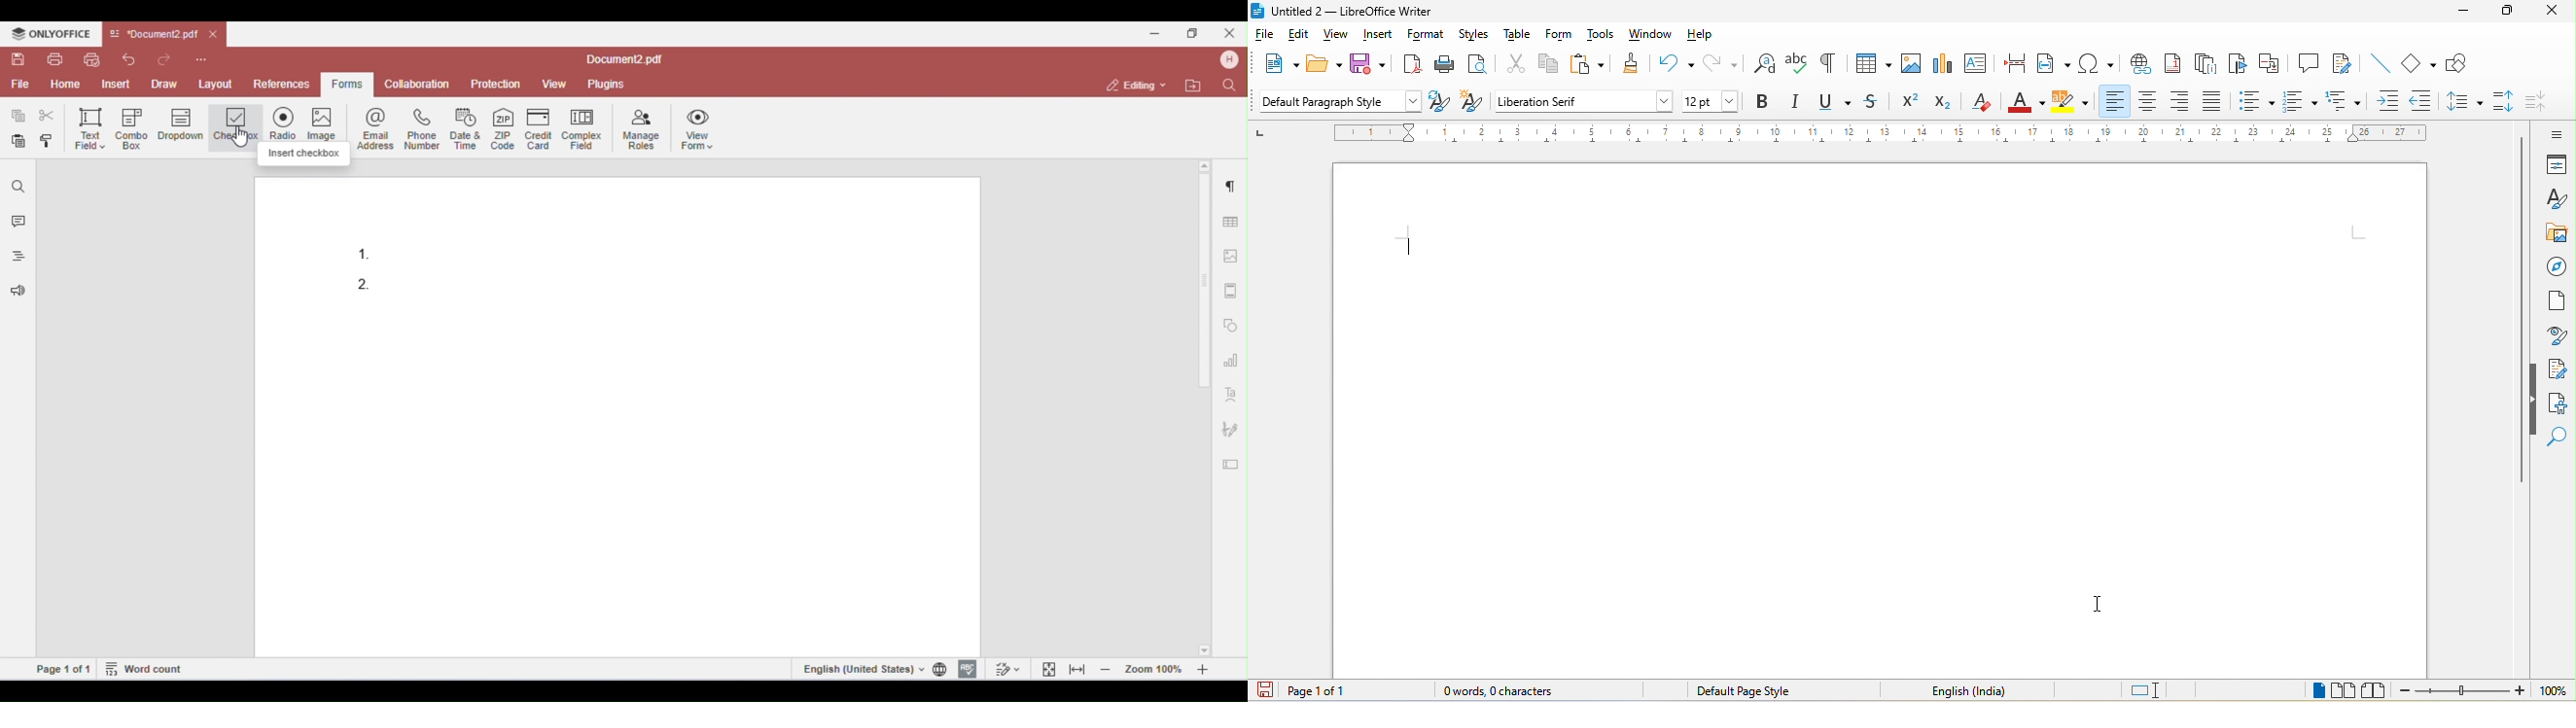 The height and width of the screenshot is (728, 2576). What do you see at coordinates (2306, 65) in the screenshot?
I see `comment` at bounding box center [2306, 65].